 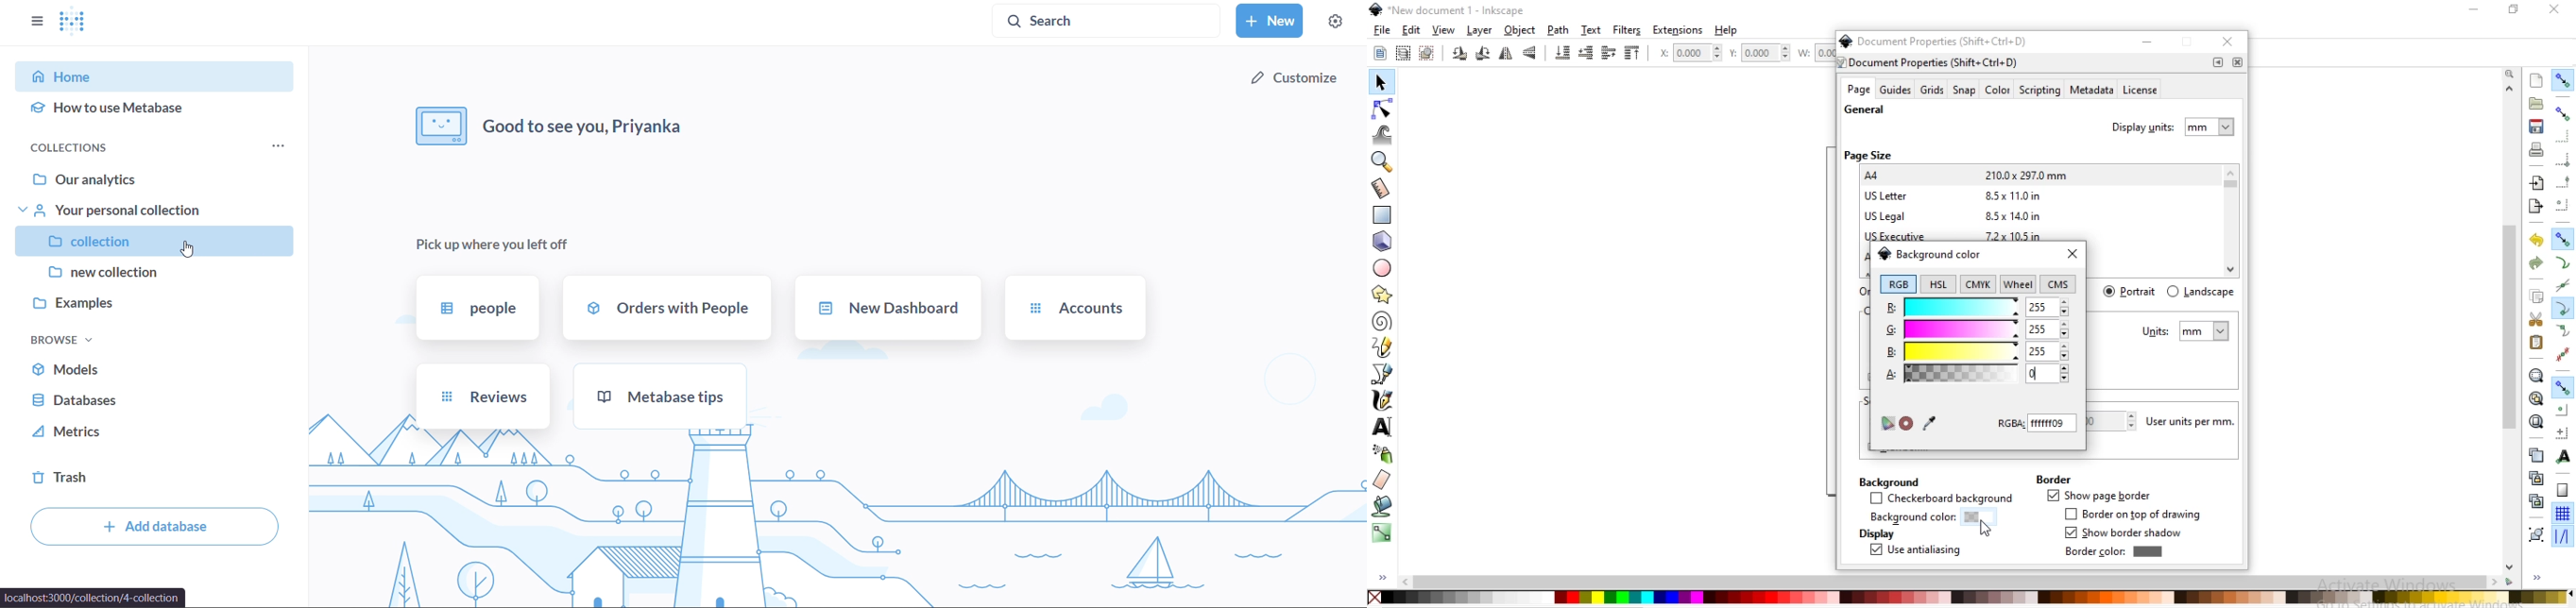 What do you see at coordinates (1906, 424) in the screenshot?
I see `out of gamut` at bounding box center [1906, 424].